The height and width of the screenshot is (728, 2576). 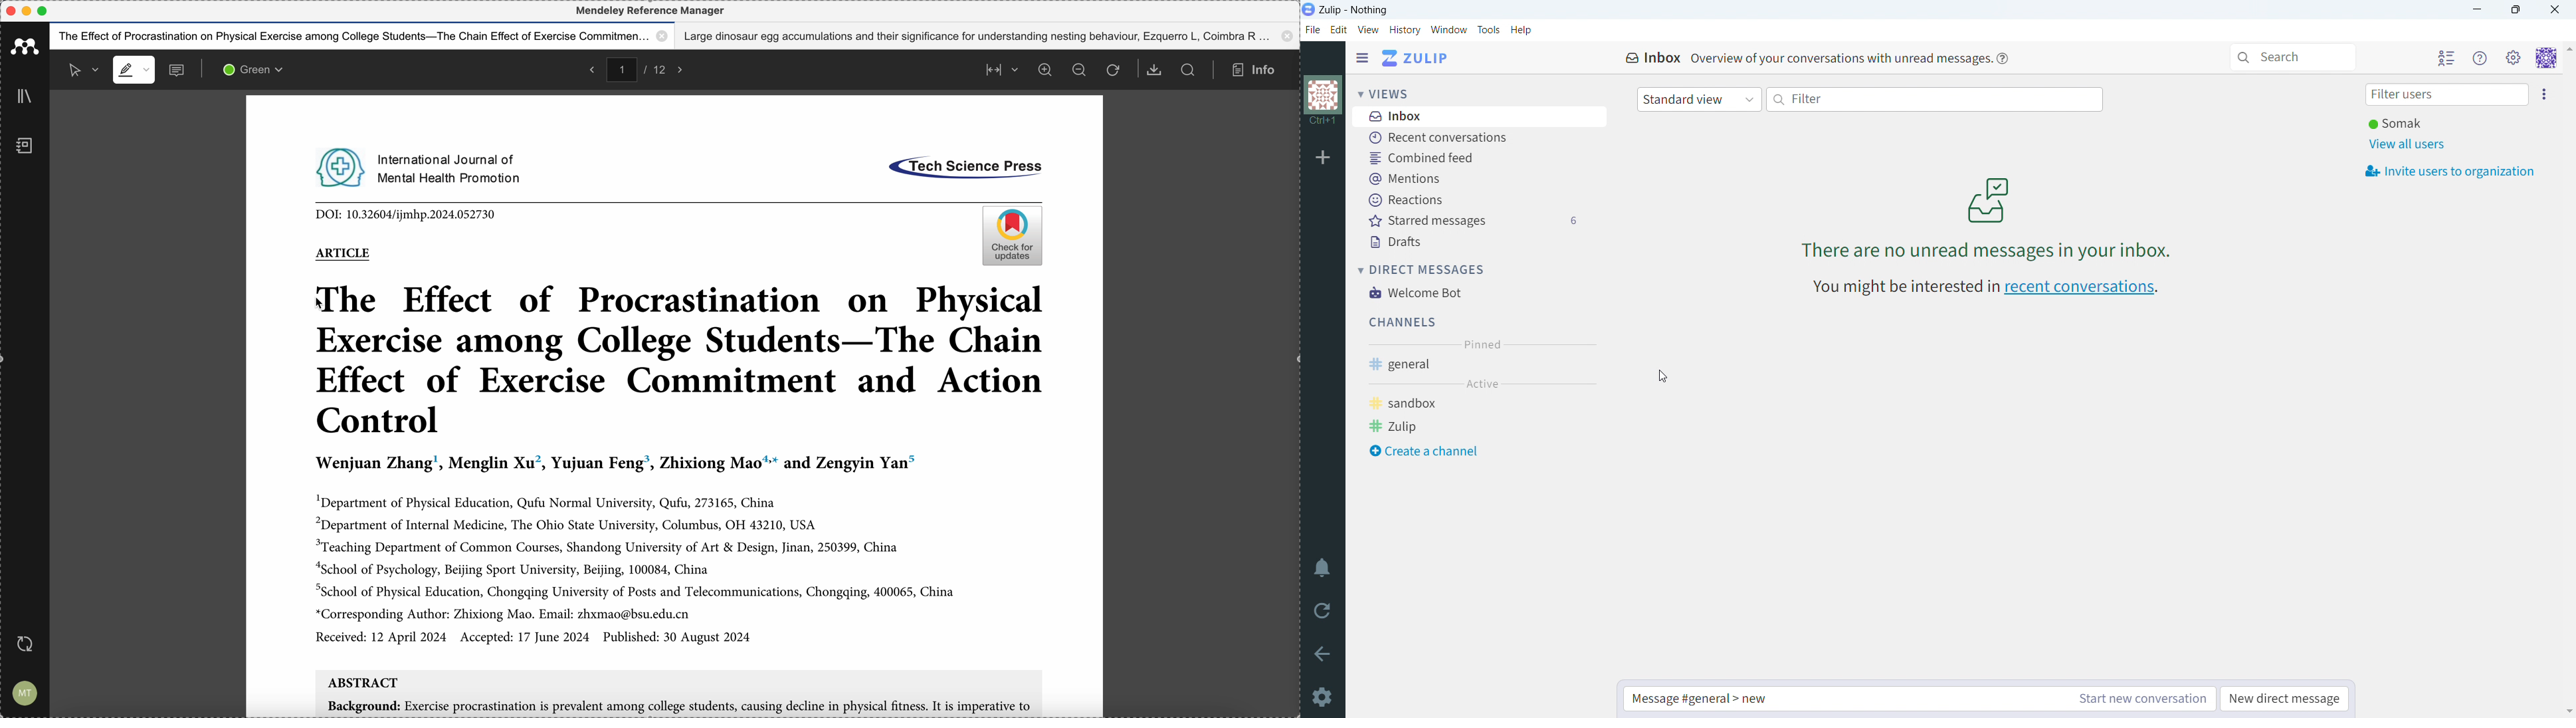 I want to click on logo, so click(x=1309, y=9).